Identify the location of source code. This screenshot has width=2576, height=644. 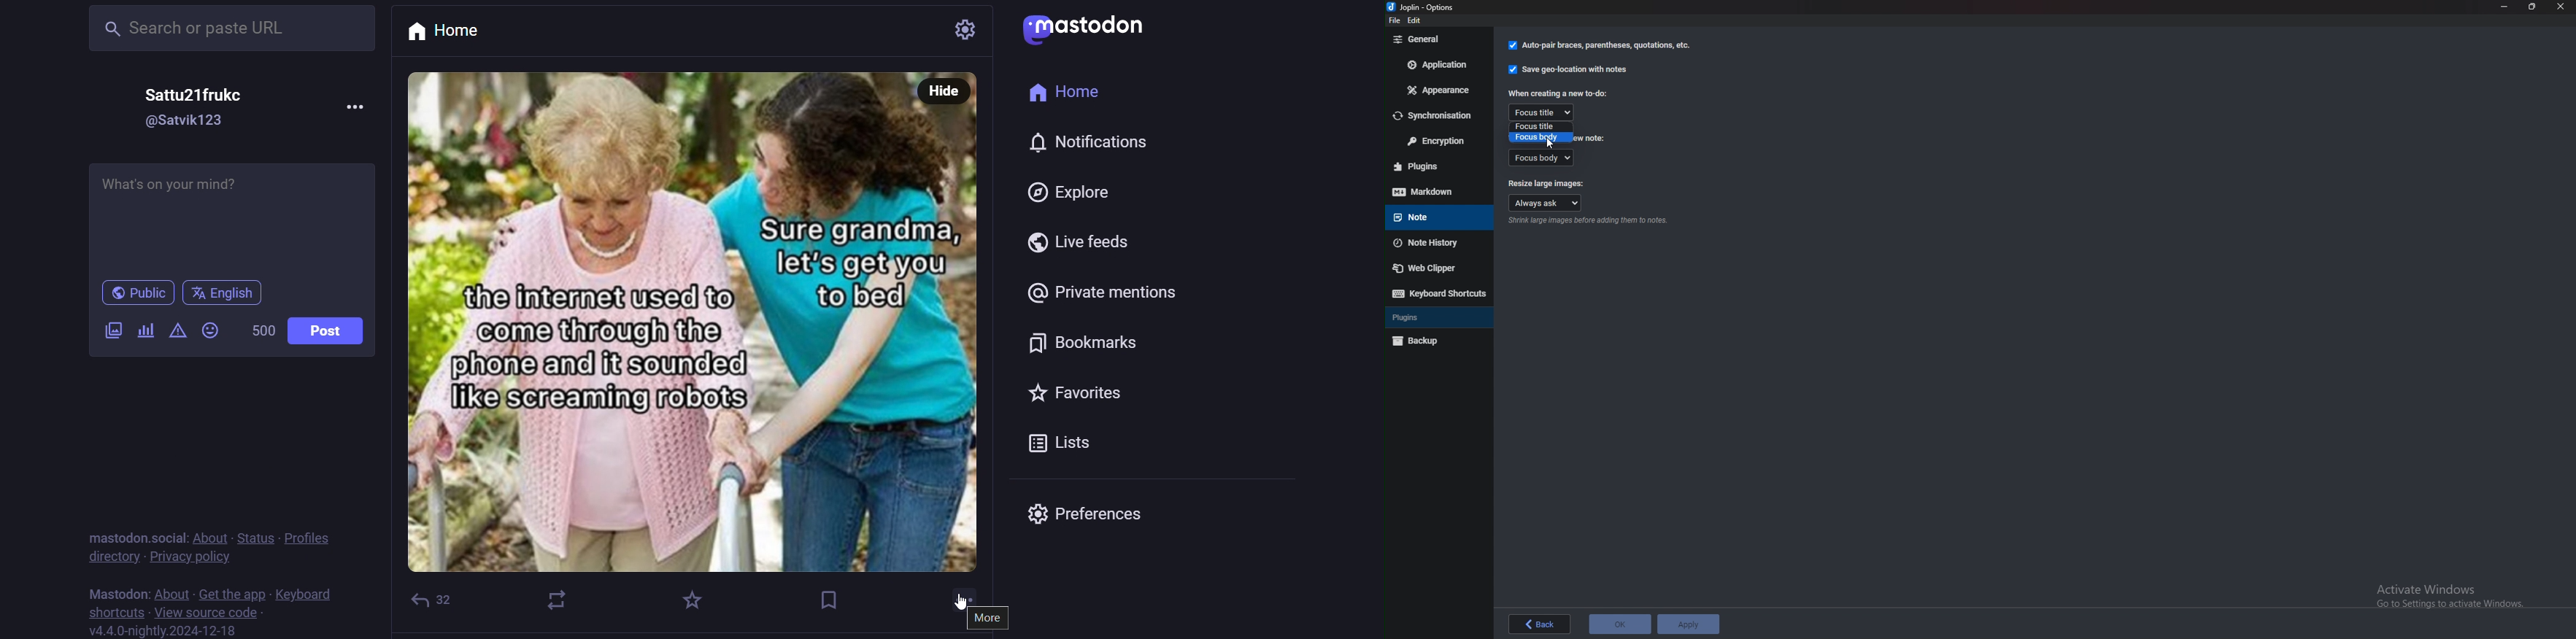
(206, 615).